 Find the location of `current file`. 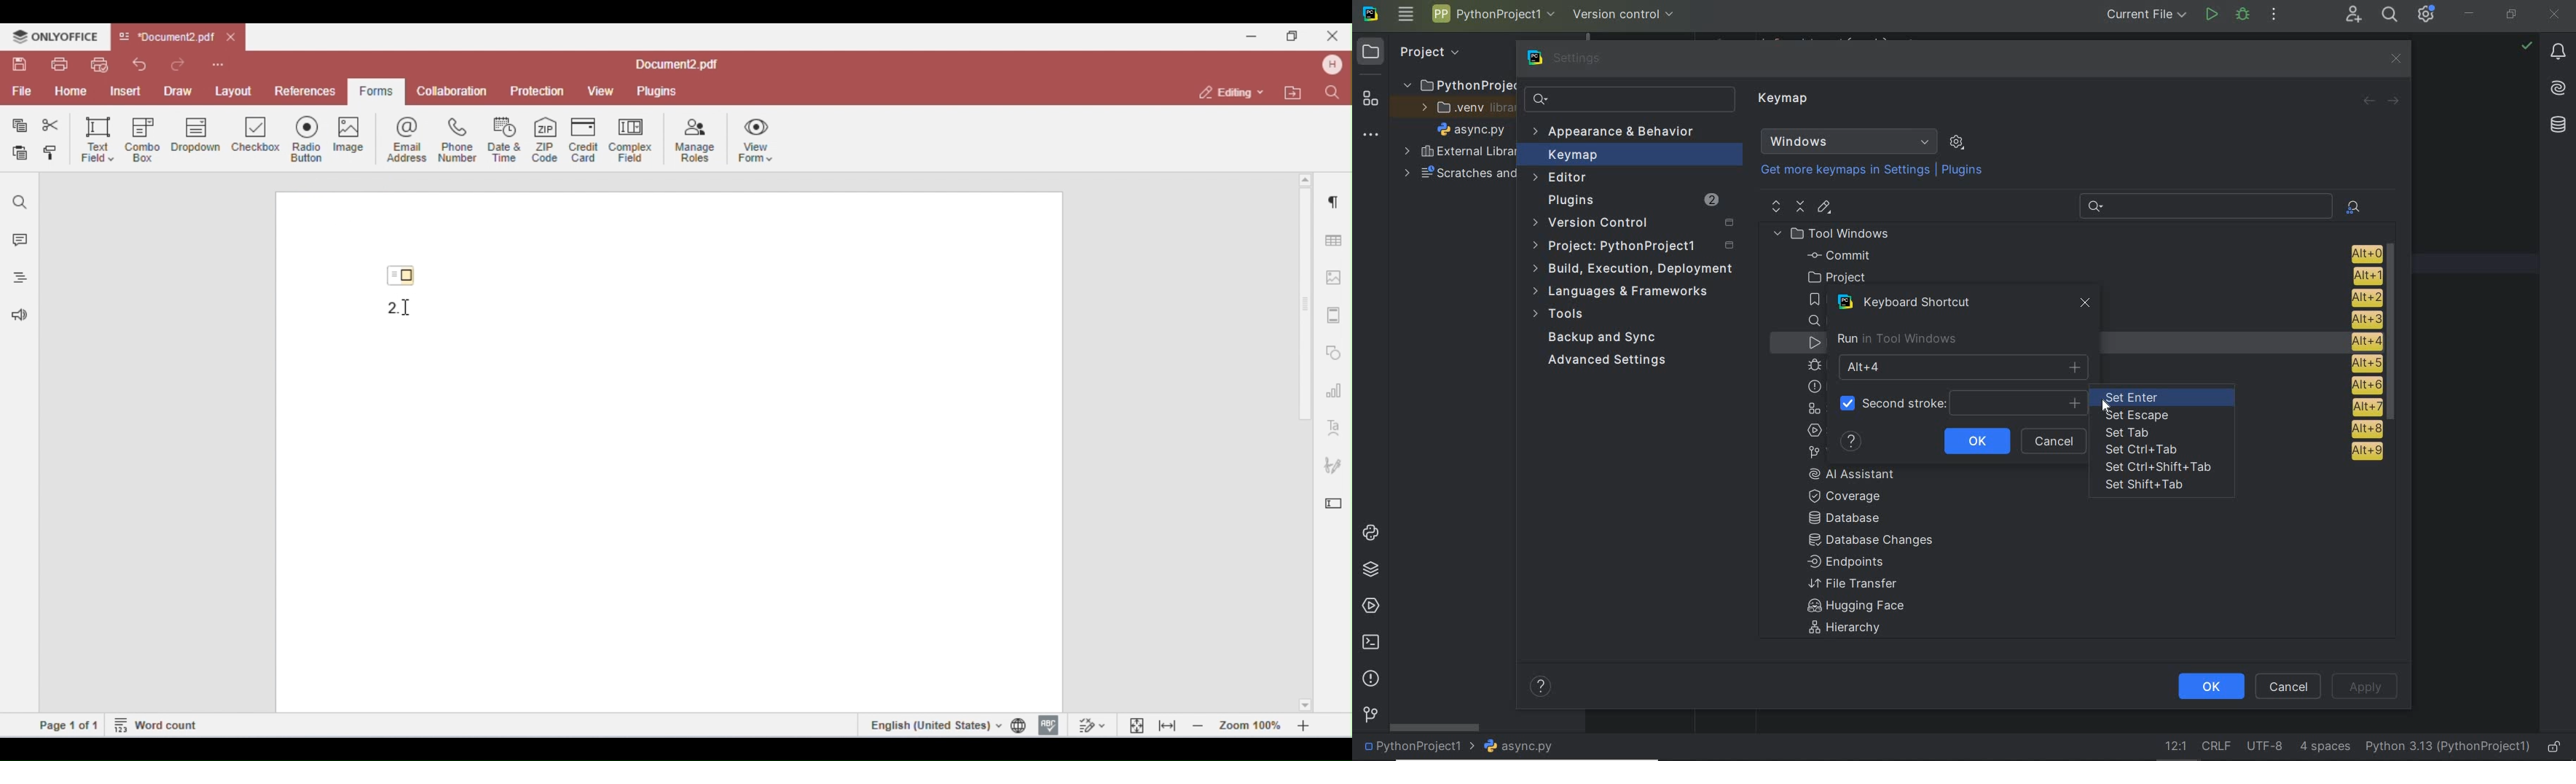

current file is located at coordinates (2142, 16).